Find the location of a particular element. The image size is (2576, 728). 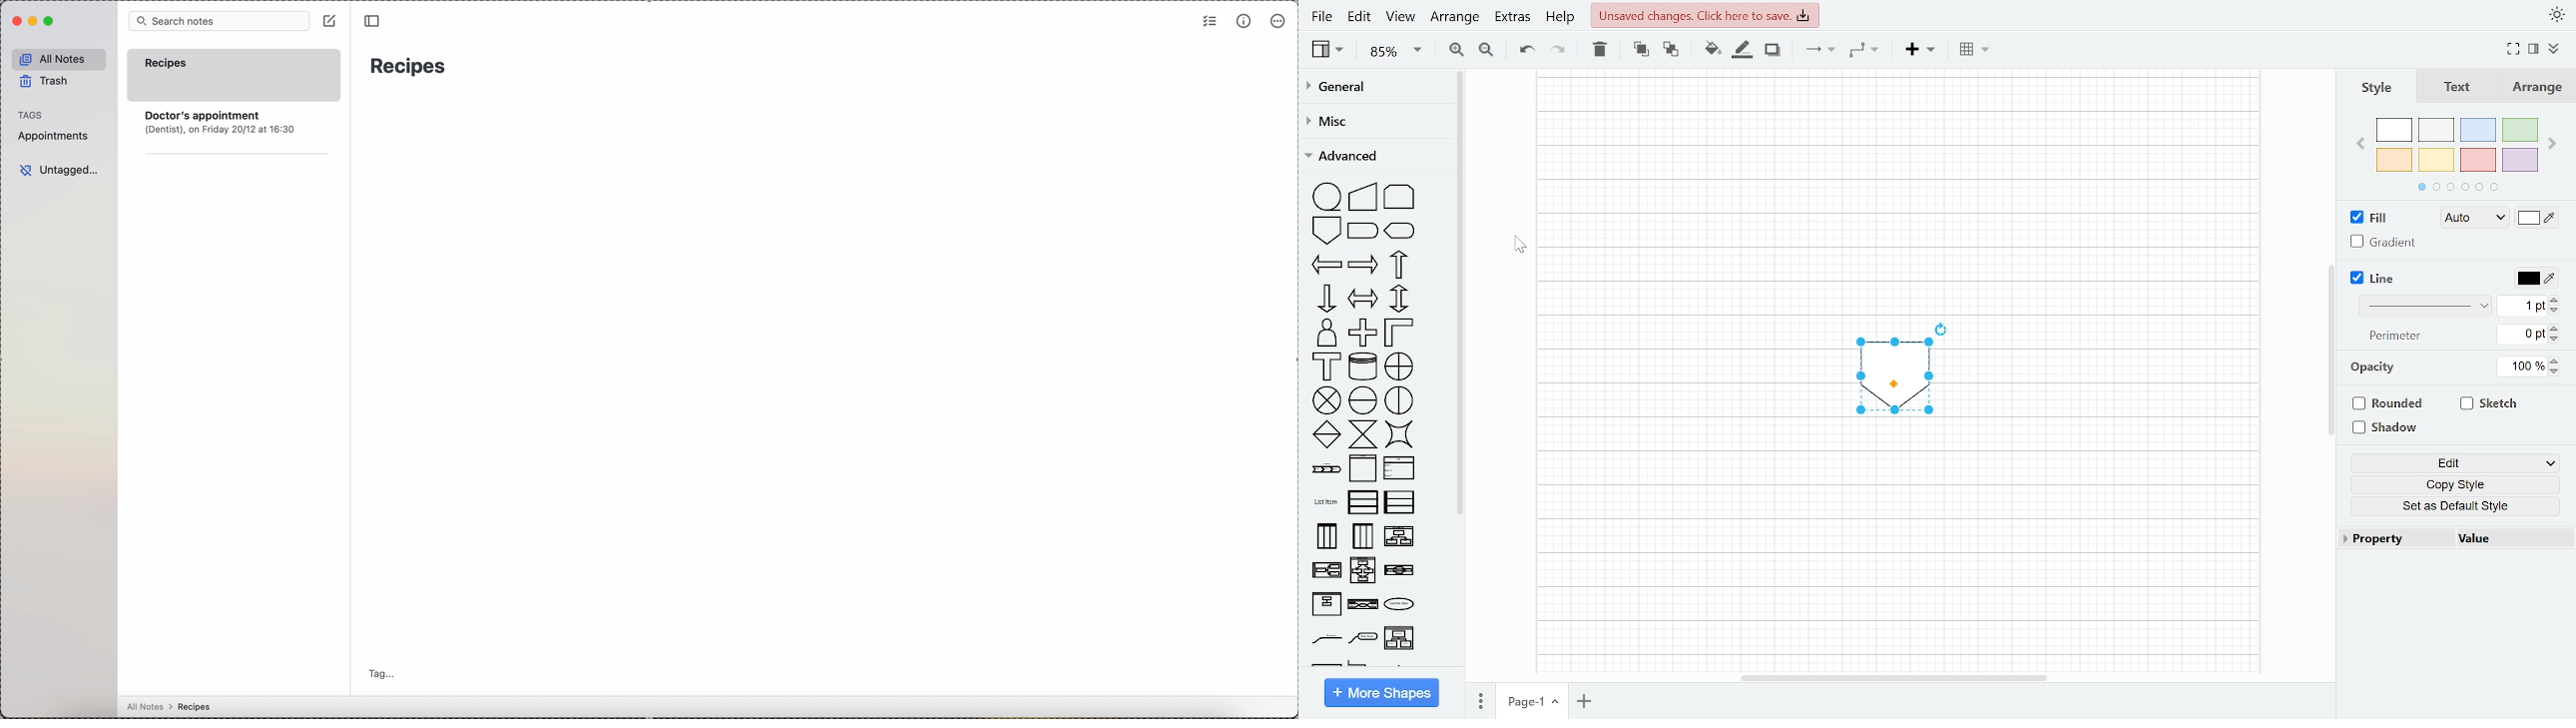

arrow down is located at coordinates (1326, 299).